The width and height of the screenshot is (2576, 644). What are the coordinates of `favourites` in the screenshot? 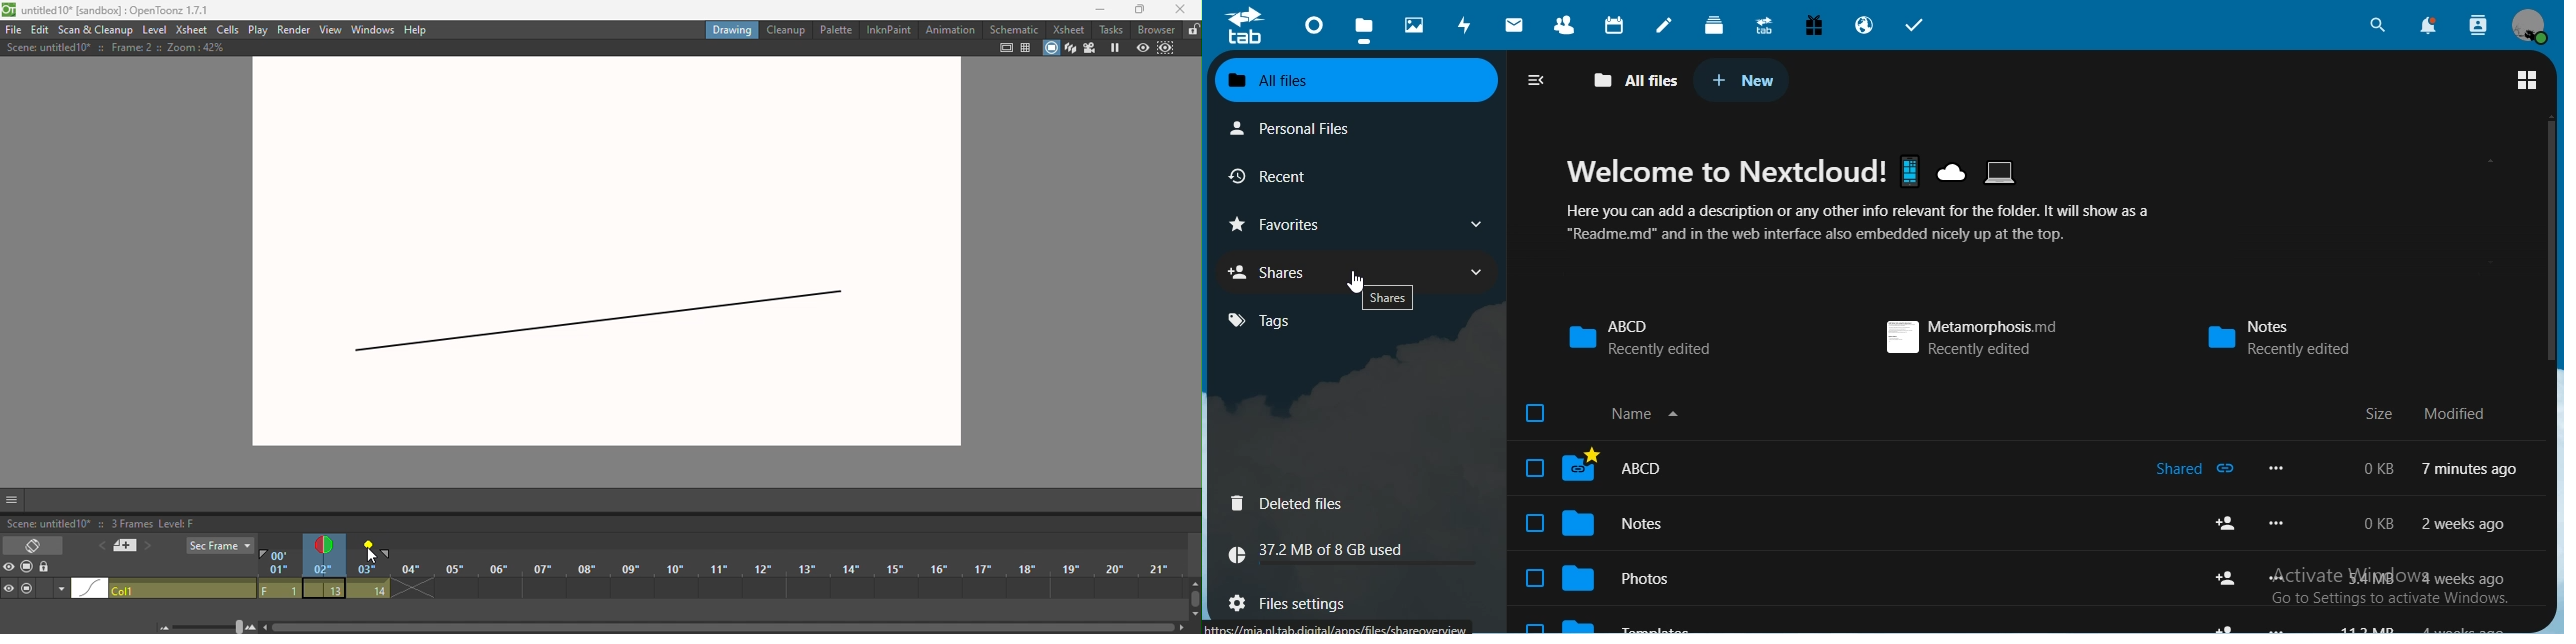 It's located at (1285, 225).